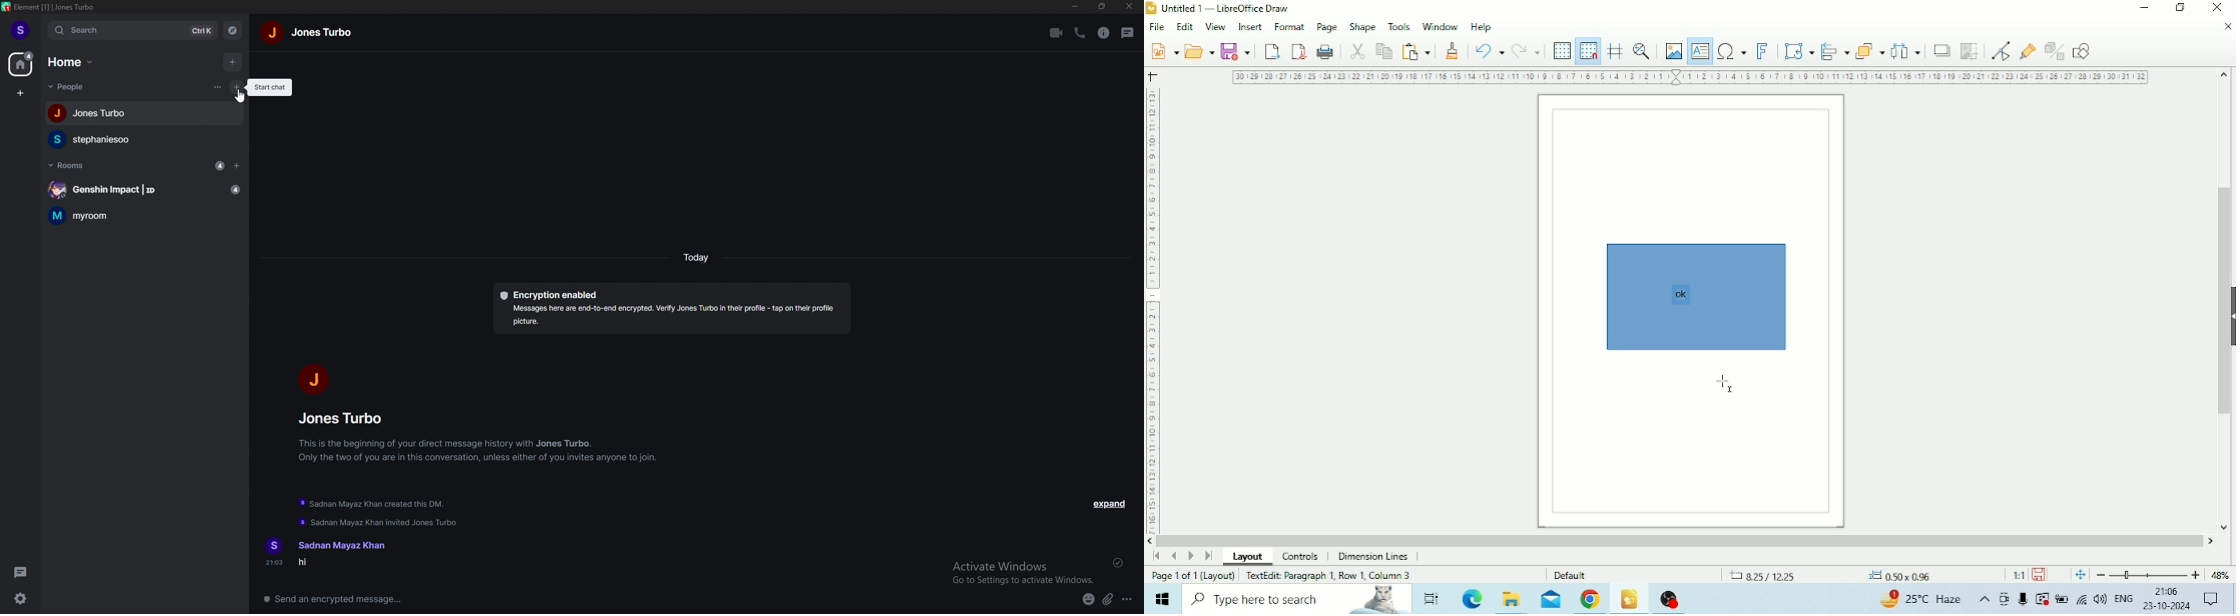 The height and width of the screenshot is (616, 2240). Describe the element at coordinates (1080, 33) in the screenshot. I see `call` at that location.